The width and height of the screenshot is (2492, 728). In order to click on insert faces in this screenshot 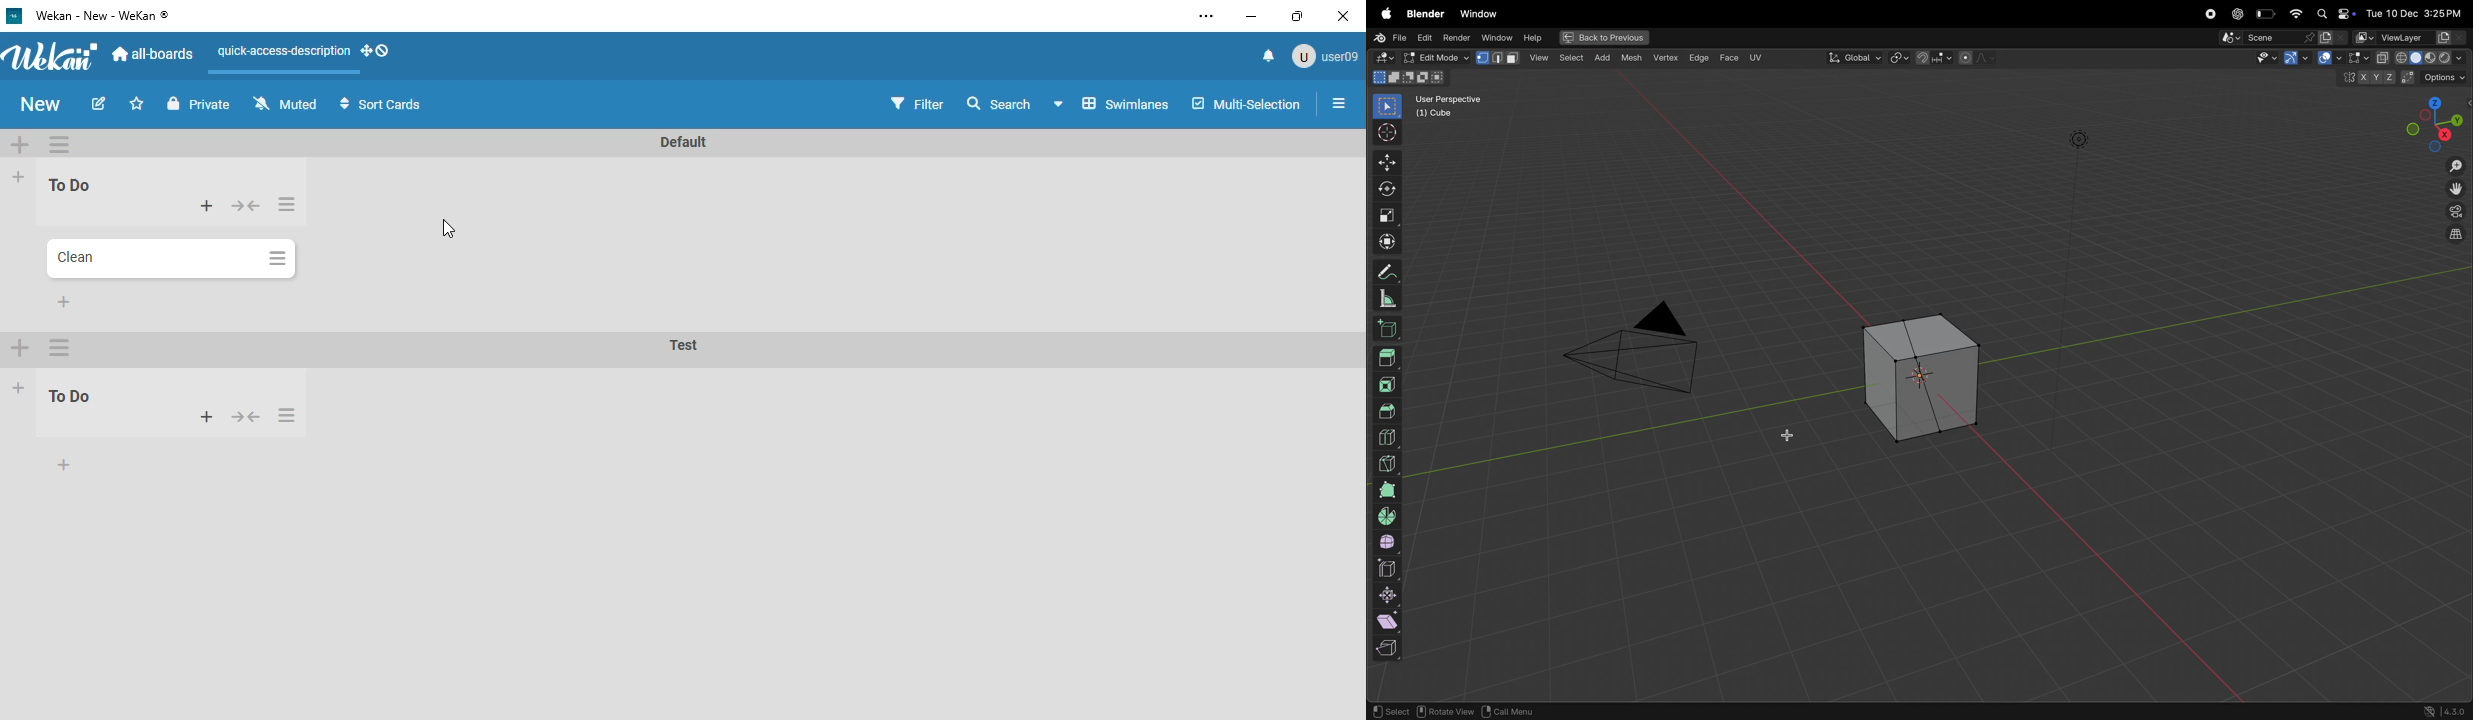, I will do `click(1389, 383)`.